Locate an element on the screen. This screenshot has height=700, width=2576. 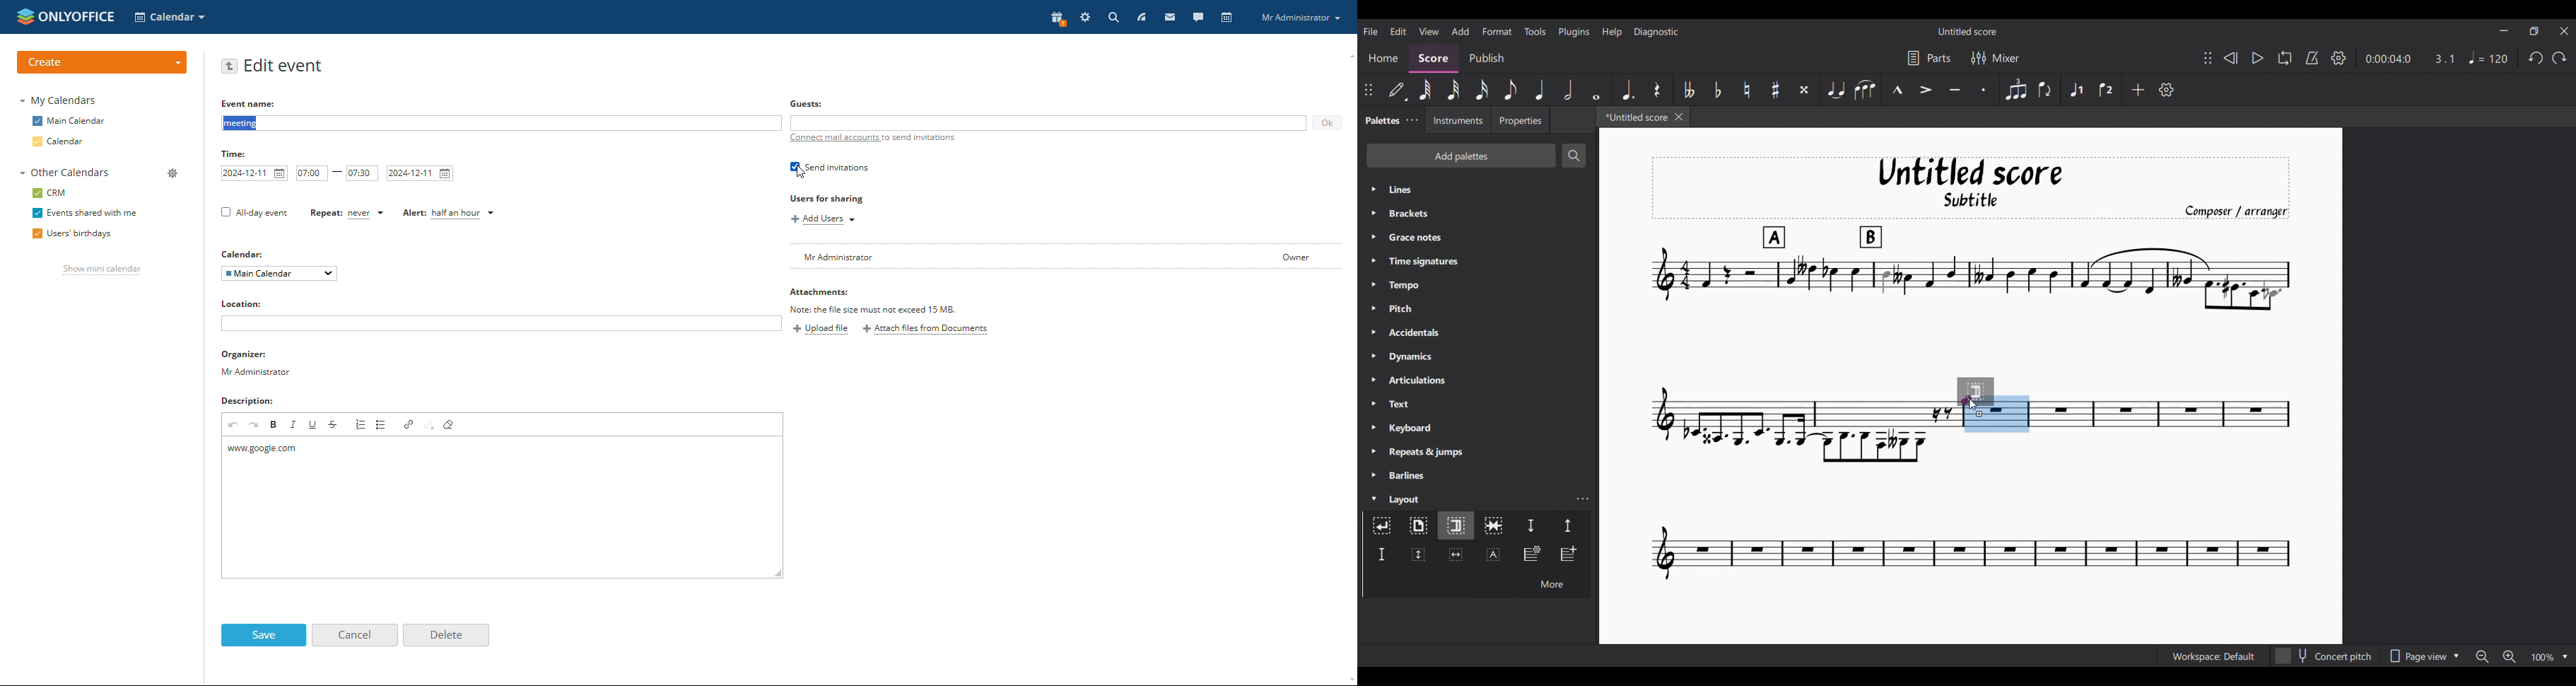
talk is located at coordinates (1198, 18).